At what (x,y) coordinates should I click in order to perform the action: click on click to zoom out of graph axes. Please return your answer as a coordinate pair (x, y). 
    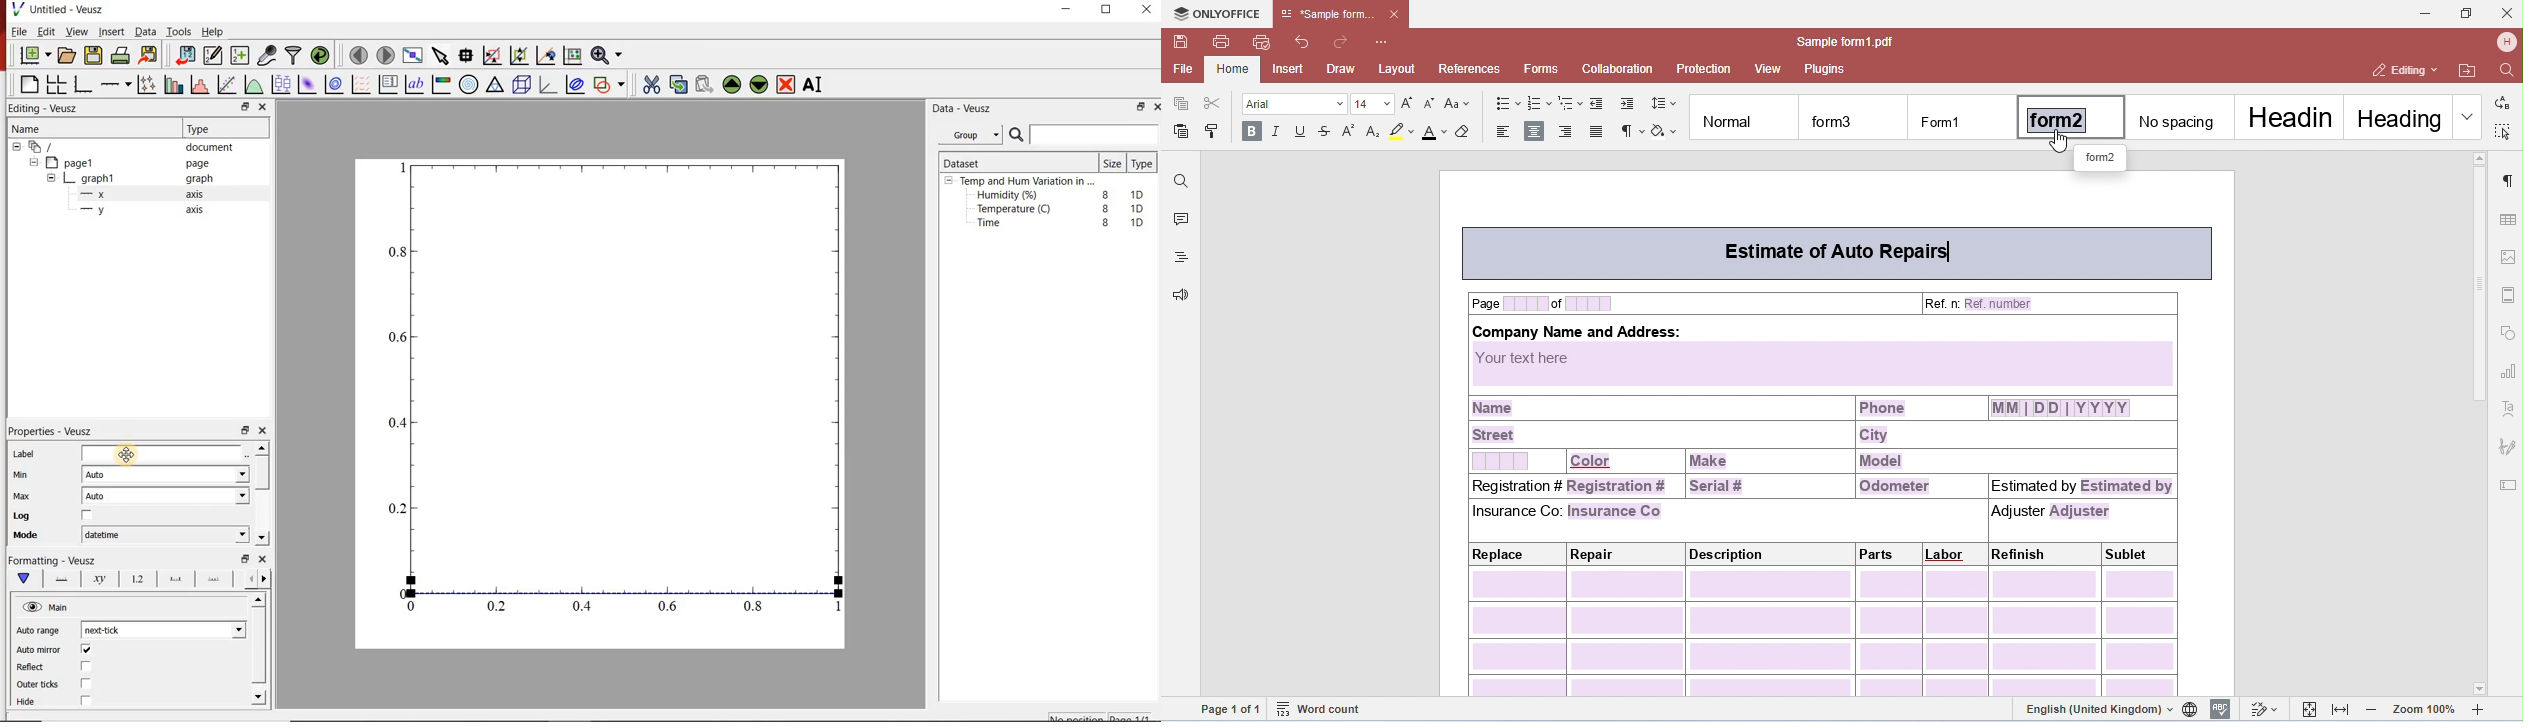
    Looking at the image, I should click on (520, 57).